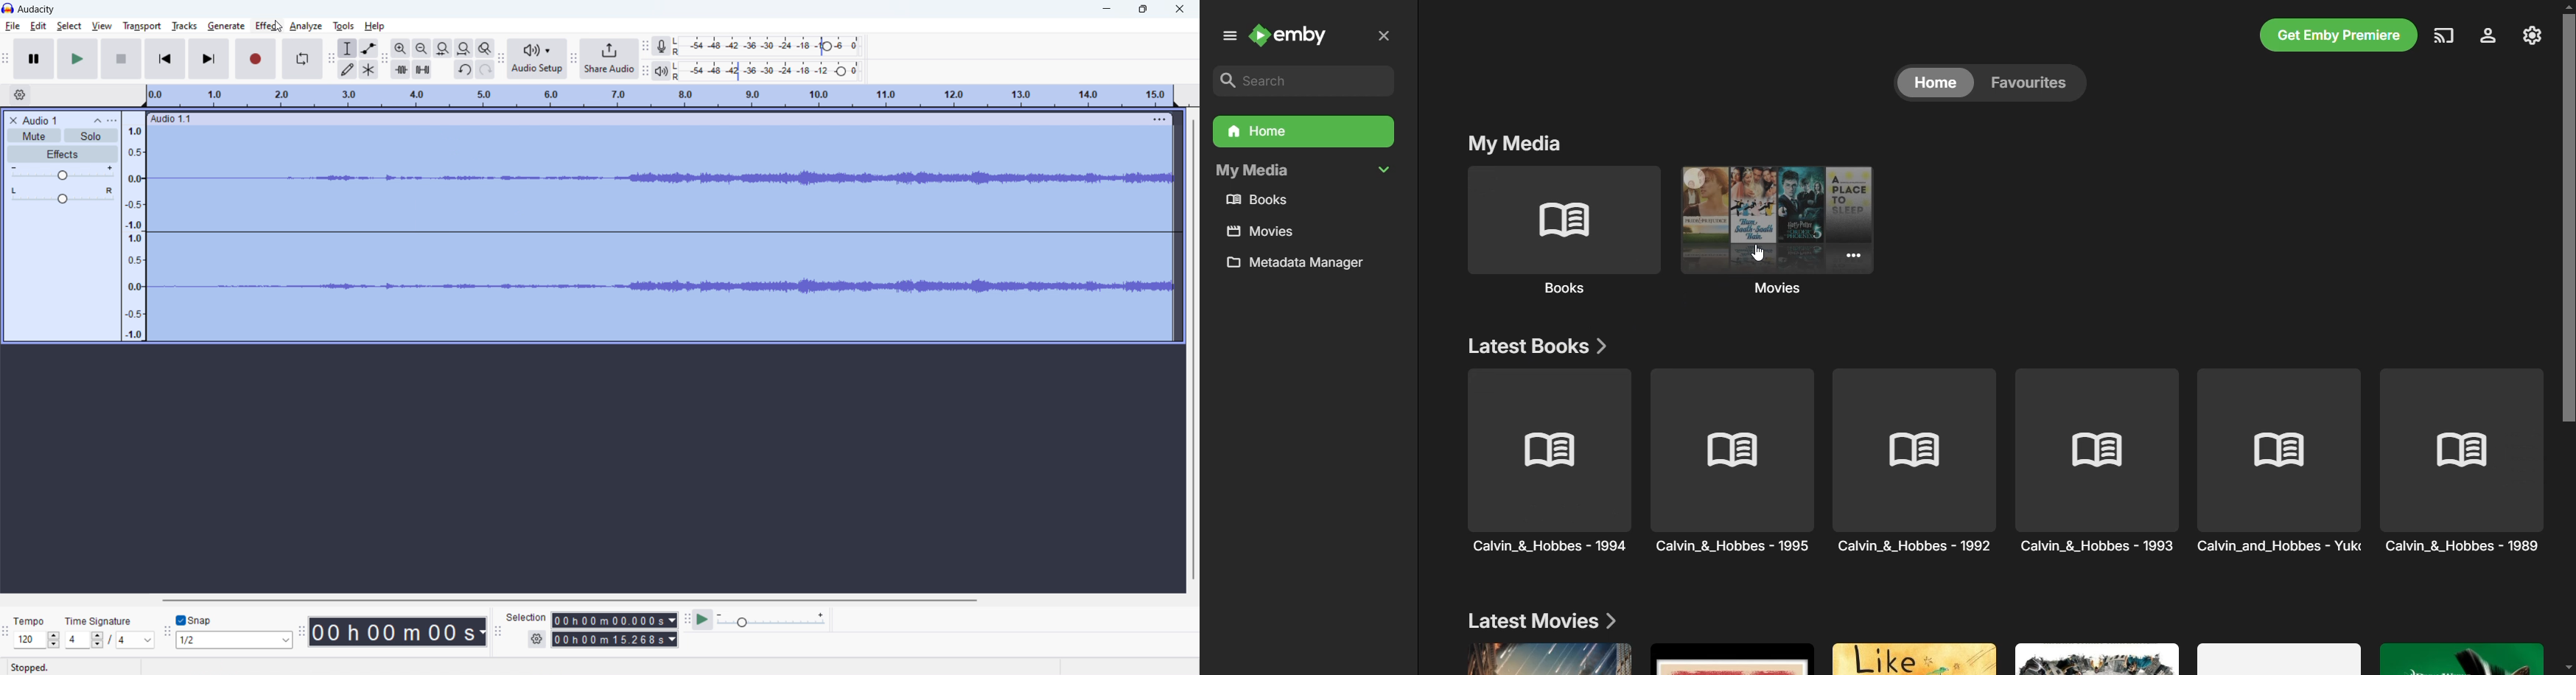 The height and width of the screenshot is (700, 2576). I want to click on Expand/Collapse, so click(1387, 169).